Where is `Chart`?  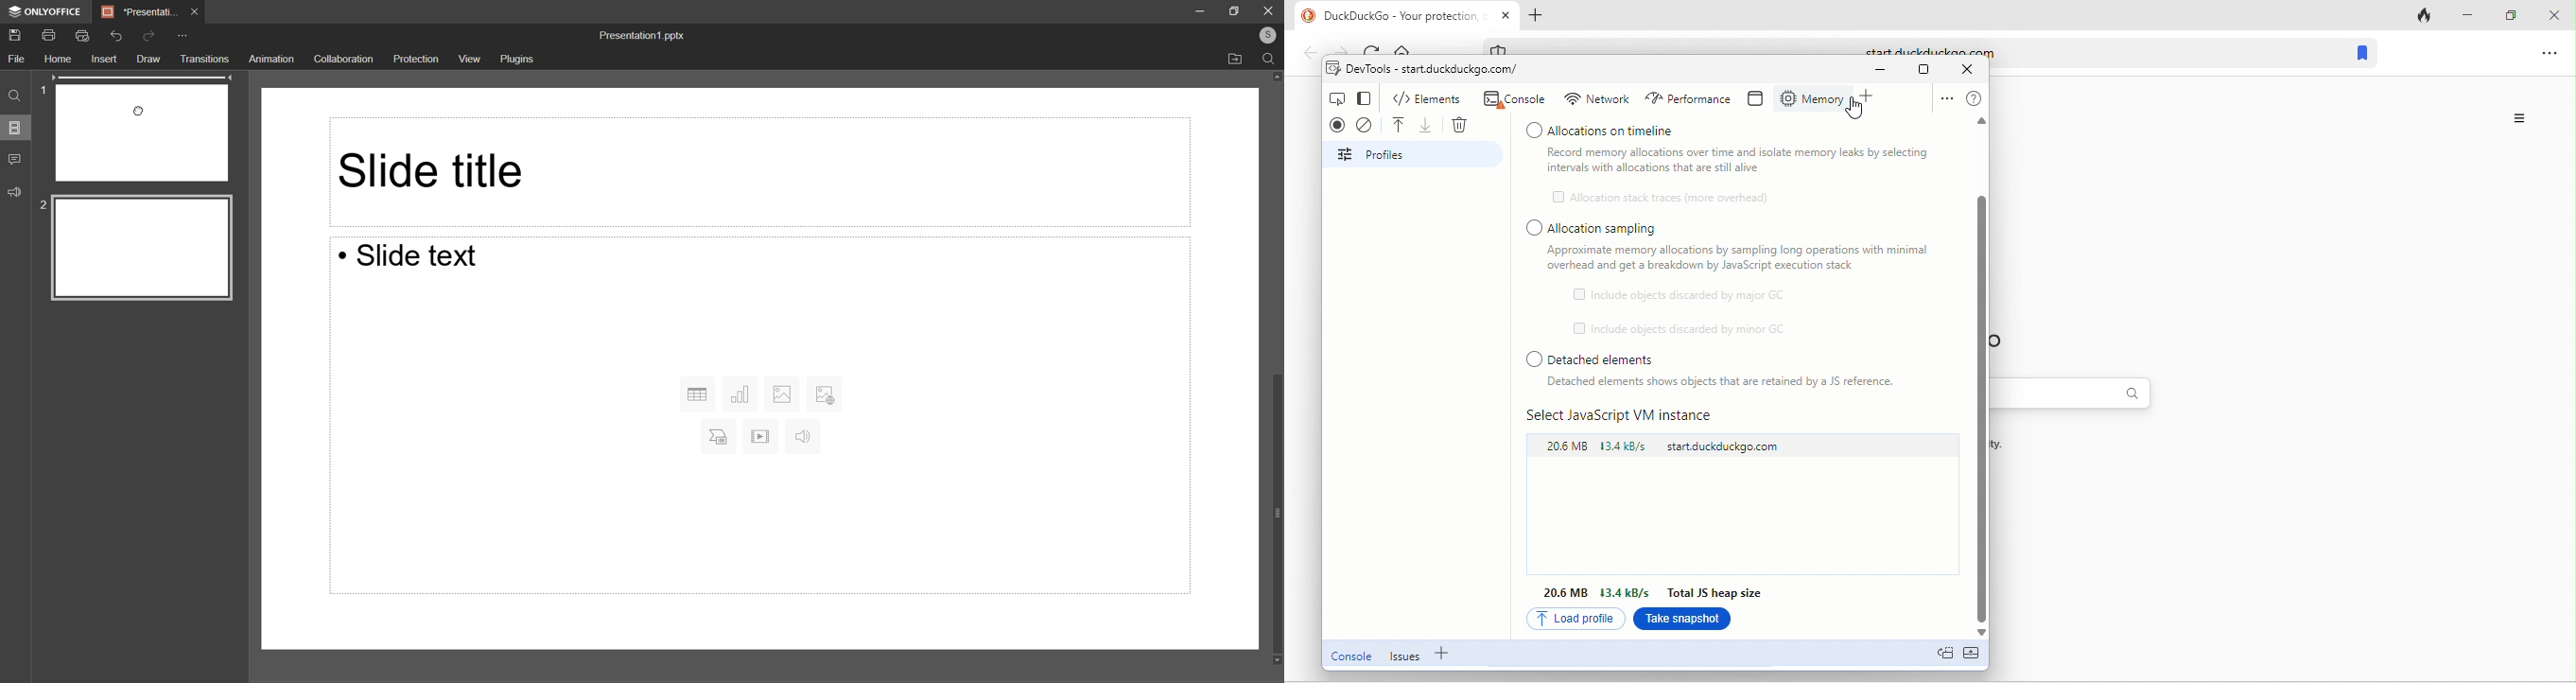
Chart is located at coordinates (742, 393).